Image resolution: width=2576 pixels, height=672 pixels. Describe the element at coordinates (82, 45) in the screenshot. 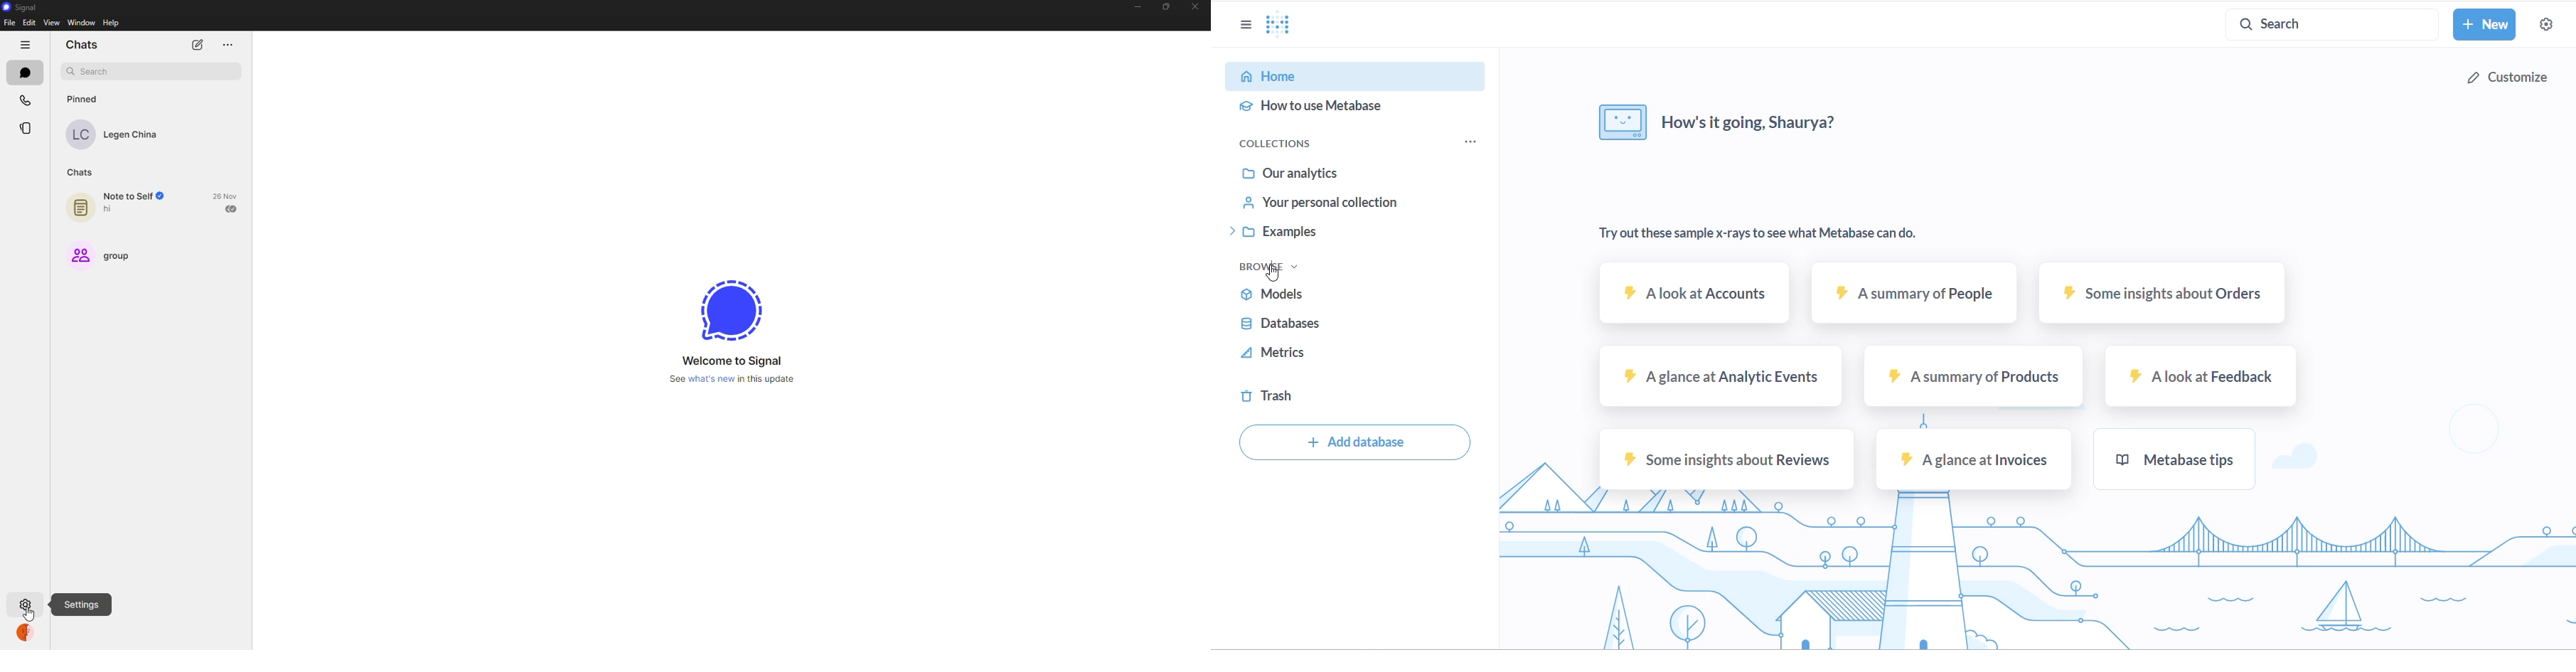

I see `chats` at that location.